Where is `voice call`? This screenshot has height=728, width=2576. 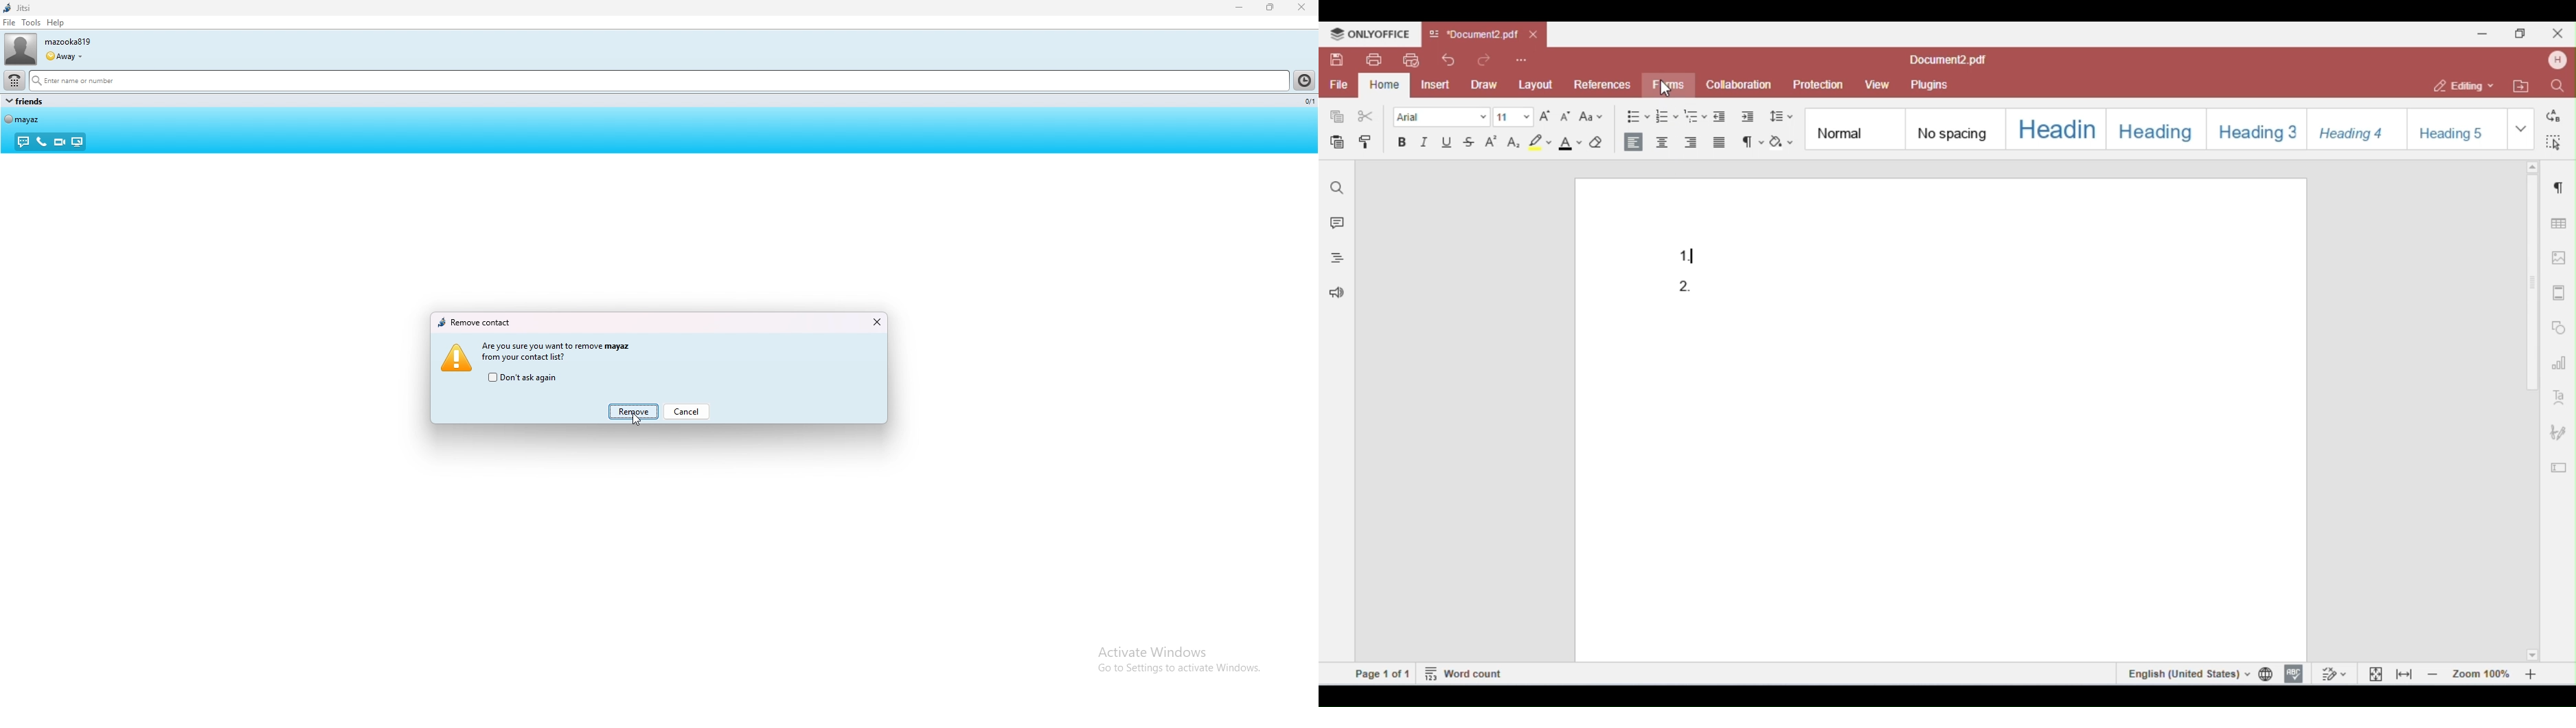 voice call is located at coordinates (42, 141).